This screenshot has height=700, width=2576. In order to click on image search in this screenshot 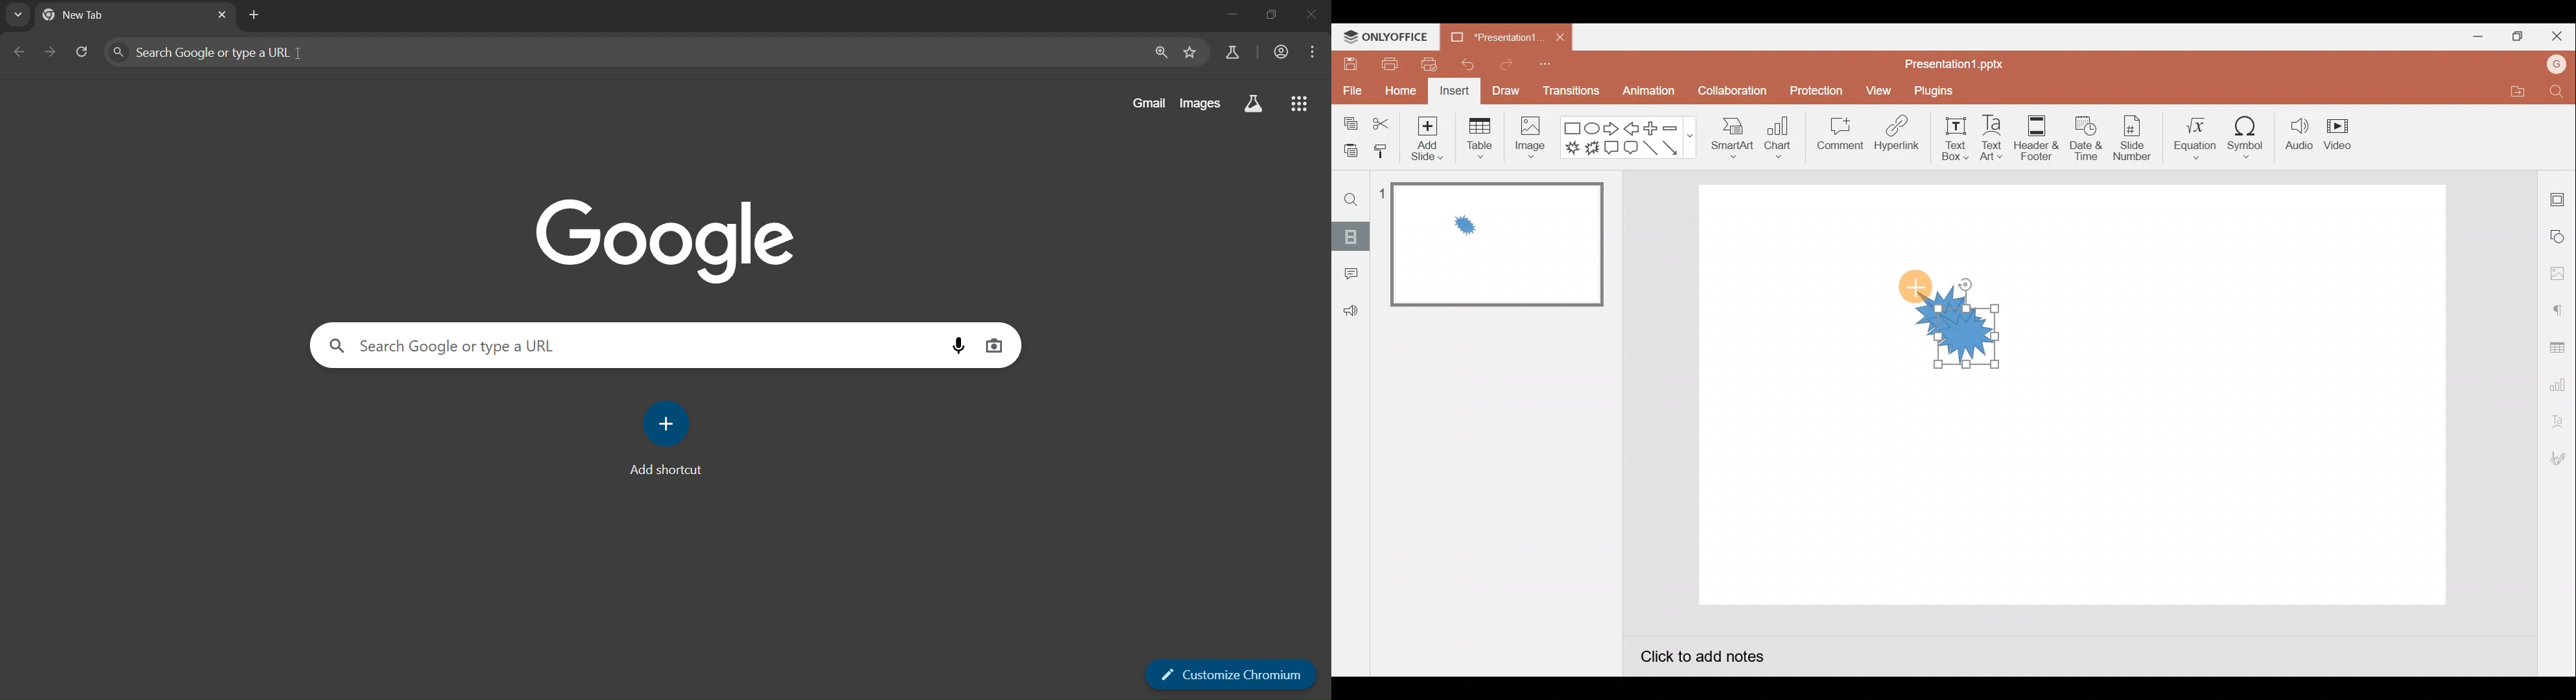, I will do `click(995, 345)`.